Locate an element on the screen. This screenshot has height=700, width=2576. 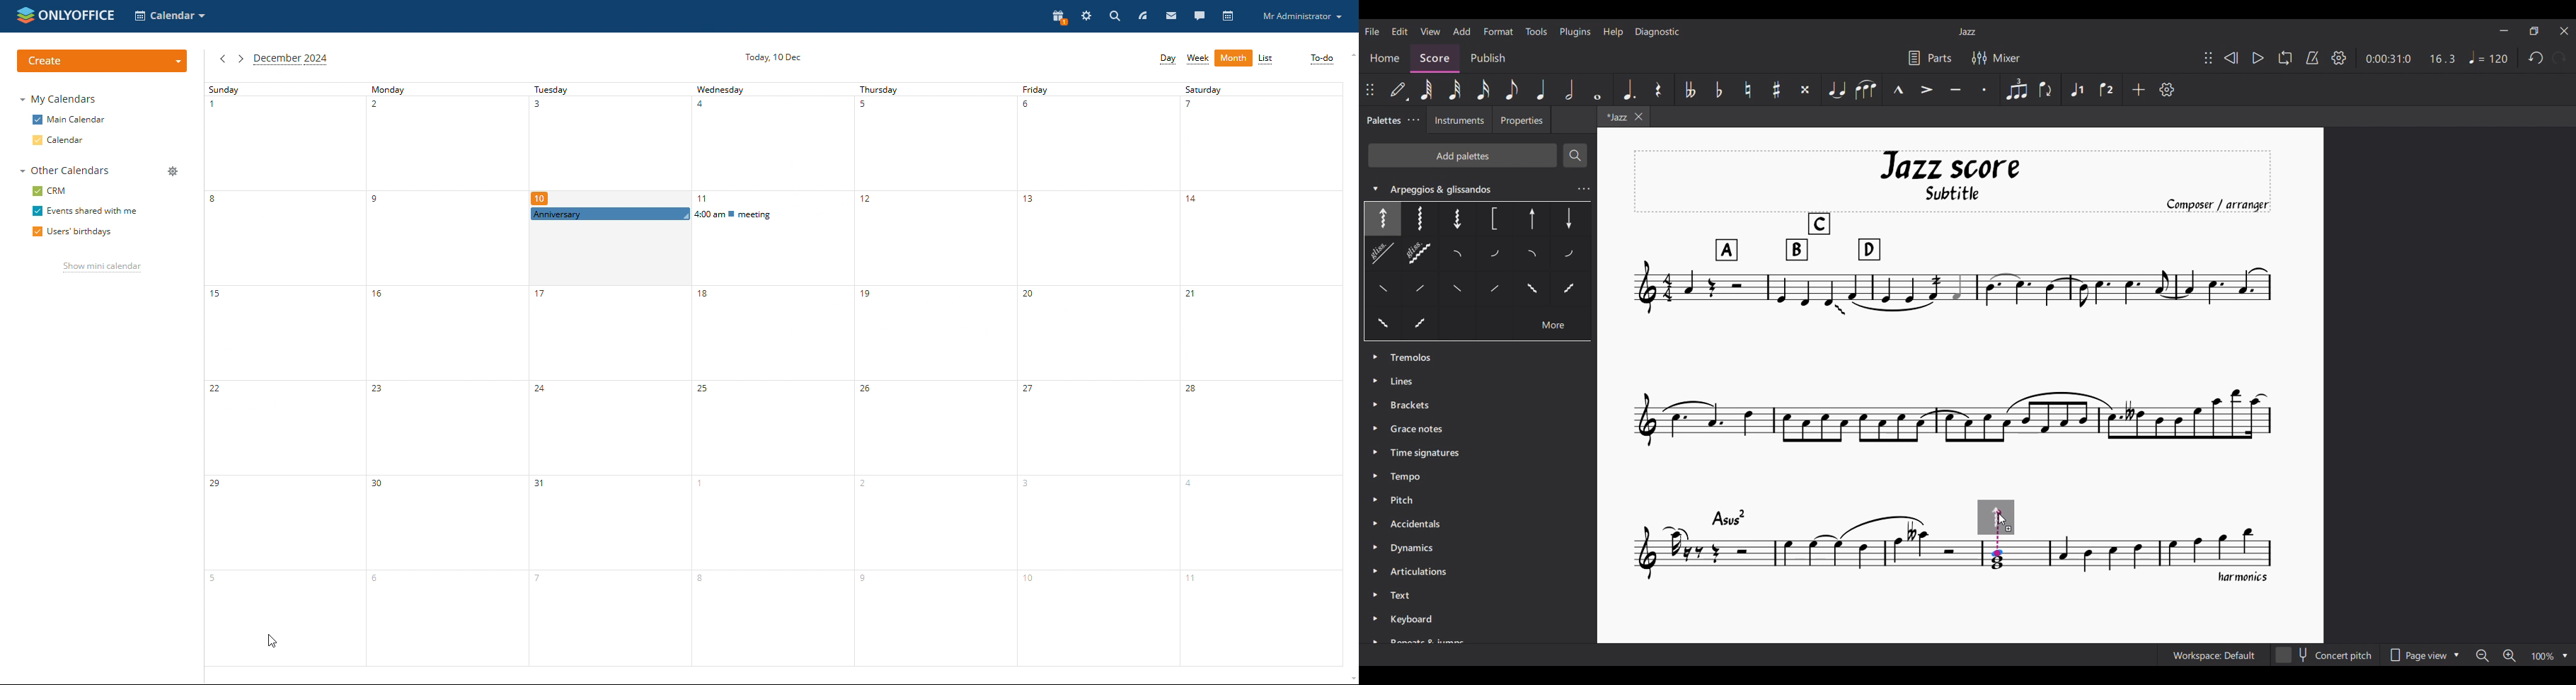
 is located at coordinates (1493, 287).